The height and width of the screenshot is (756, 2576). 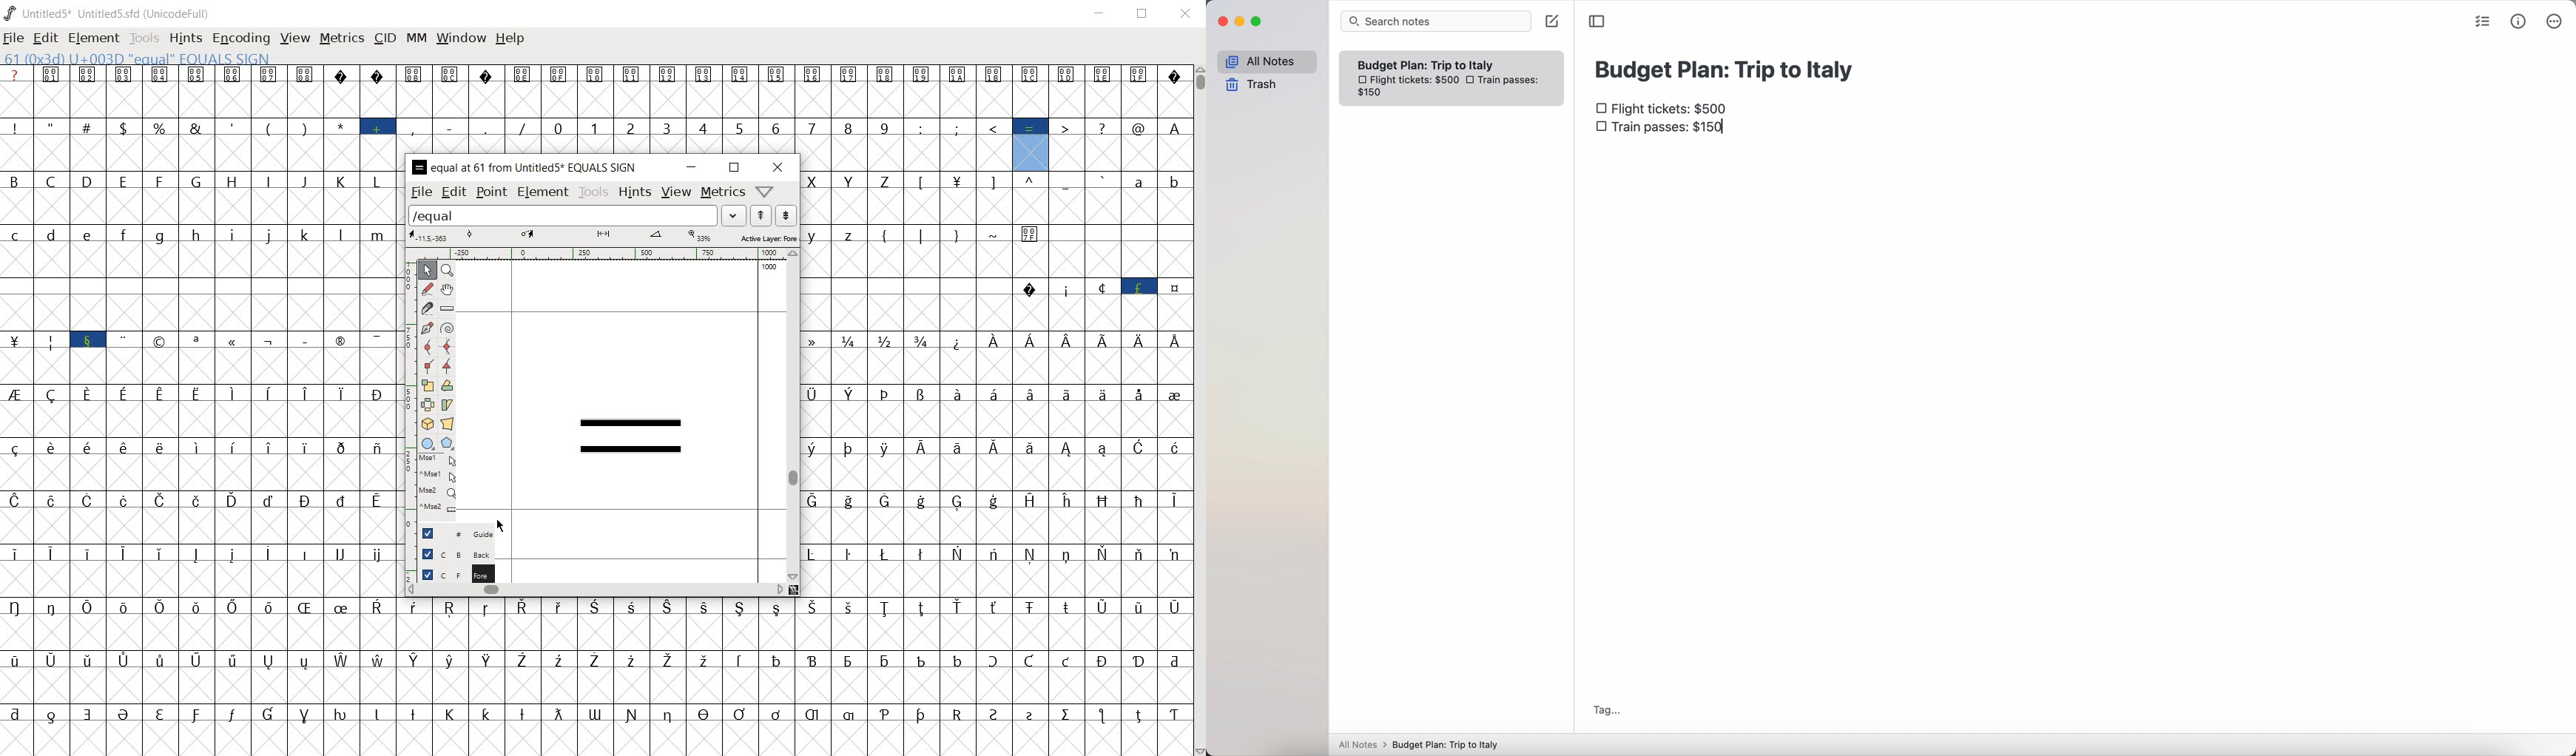 What do you see at coordinates (2519, 23) in the screenshot?
I see `metrics` at bounding box center [2519, 23].